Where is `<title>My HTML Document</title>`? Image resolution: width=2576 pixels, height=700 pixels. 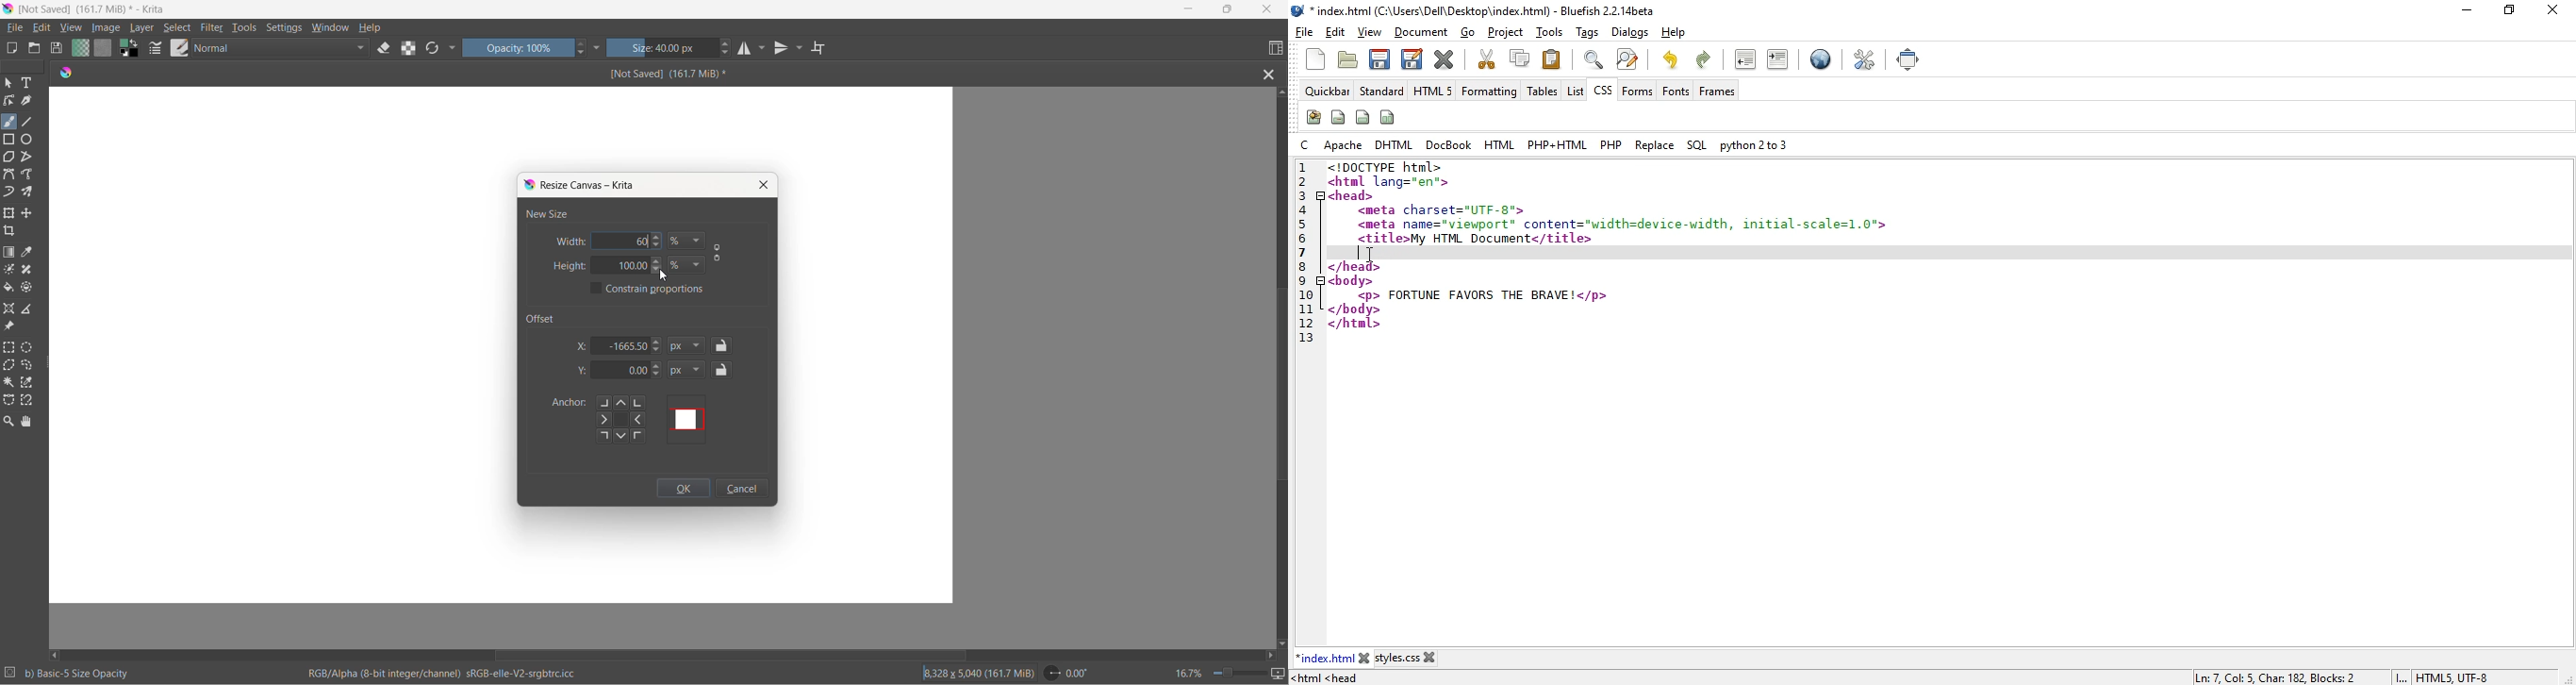 <title>My HTML Document</title> is located at coordinates (1475, 239).